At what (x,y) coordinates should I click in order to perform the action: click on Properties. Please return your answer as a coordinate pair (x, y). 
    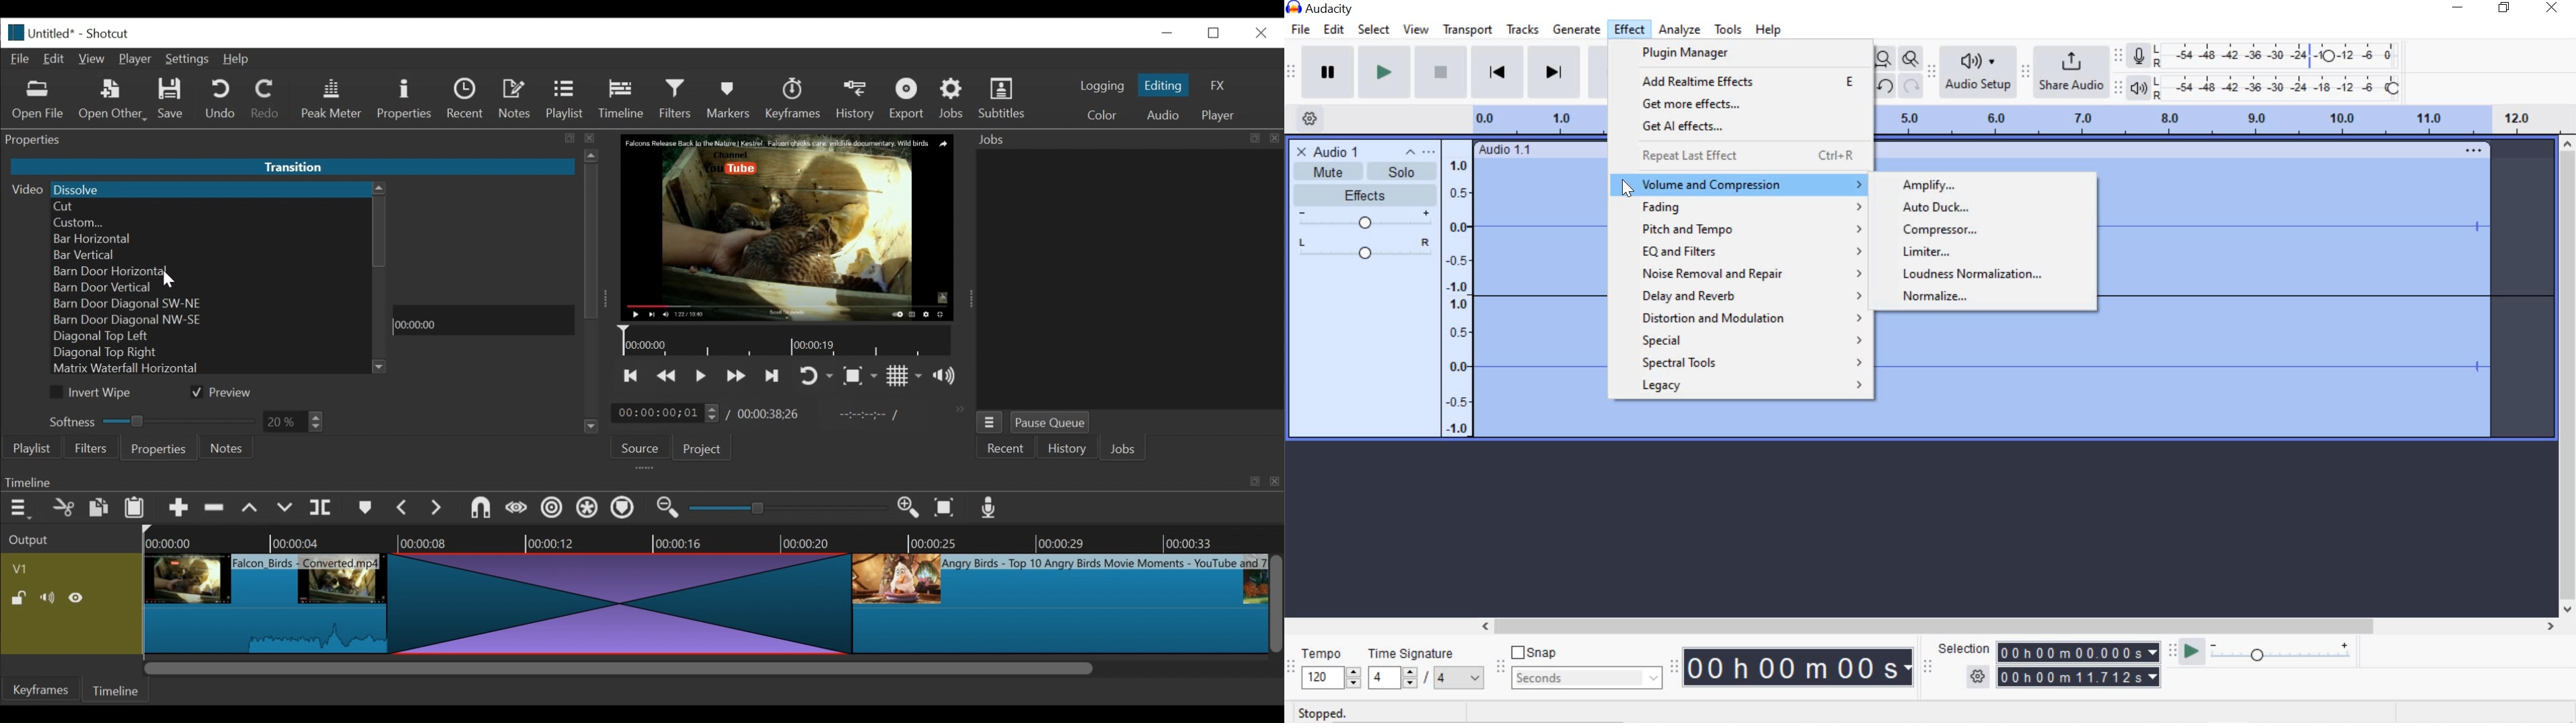
    Looking at the image, I should click on (158, 449).